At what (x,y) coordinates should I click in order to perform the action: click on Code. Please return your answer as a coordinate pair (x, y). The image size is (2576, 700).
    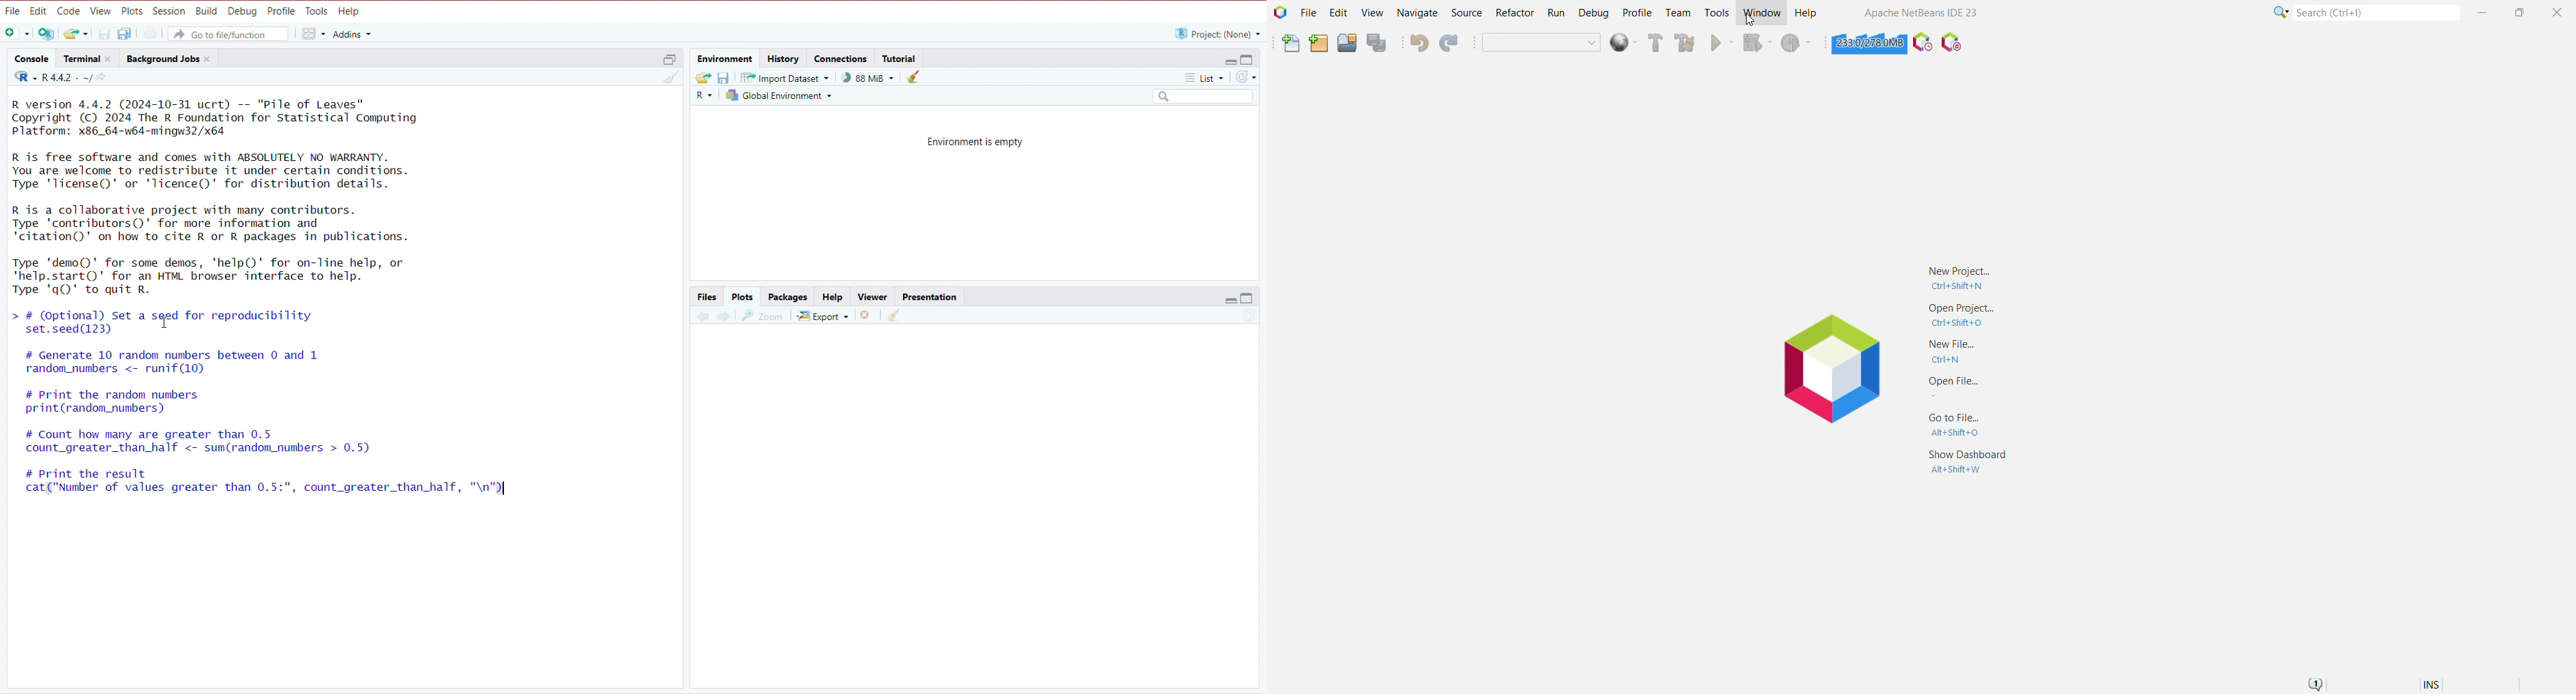
    Looking at the image, I should click on (70, 11).